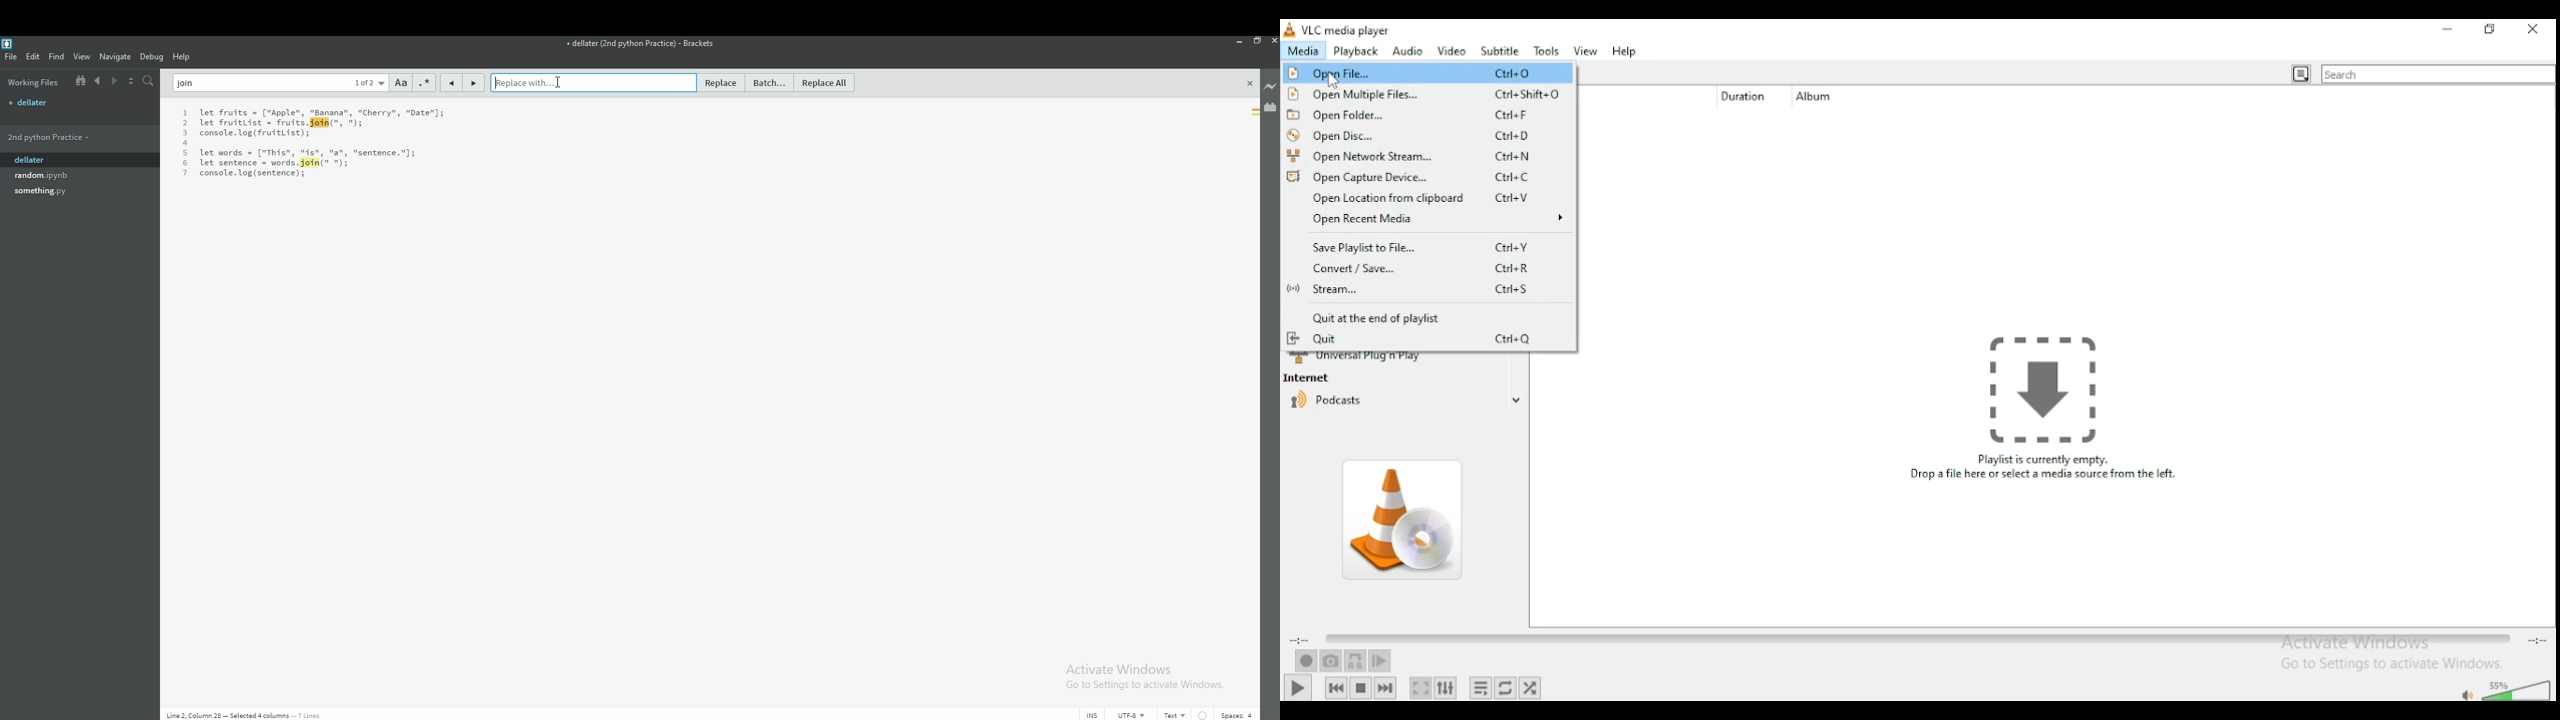 Image resolution: width=2576 pixels, height=728 pixels. Describe the element at coordinates (1269, 106) in the screenshot. I see `extension manager` at that location.